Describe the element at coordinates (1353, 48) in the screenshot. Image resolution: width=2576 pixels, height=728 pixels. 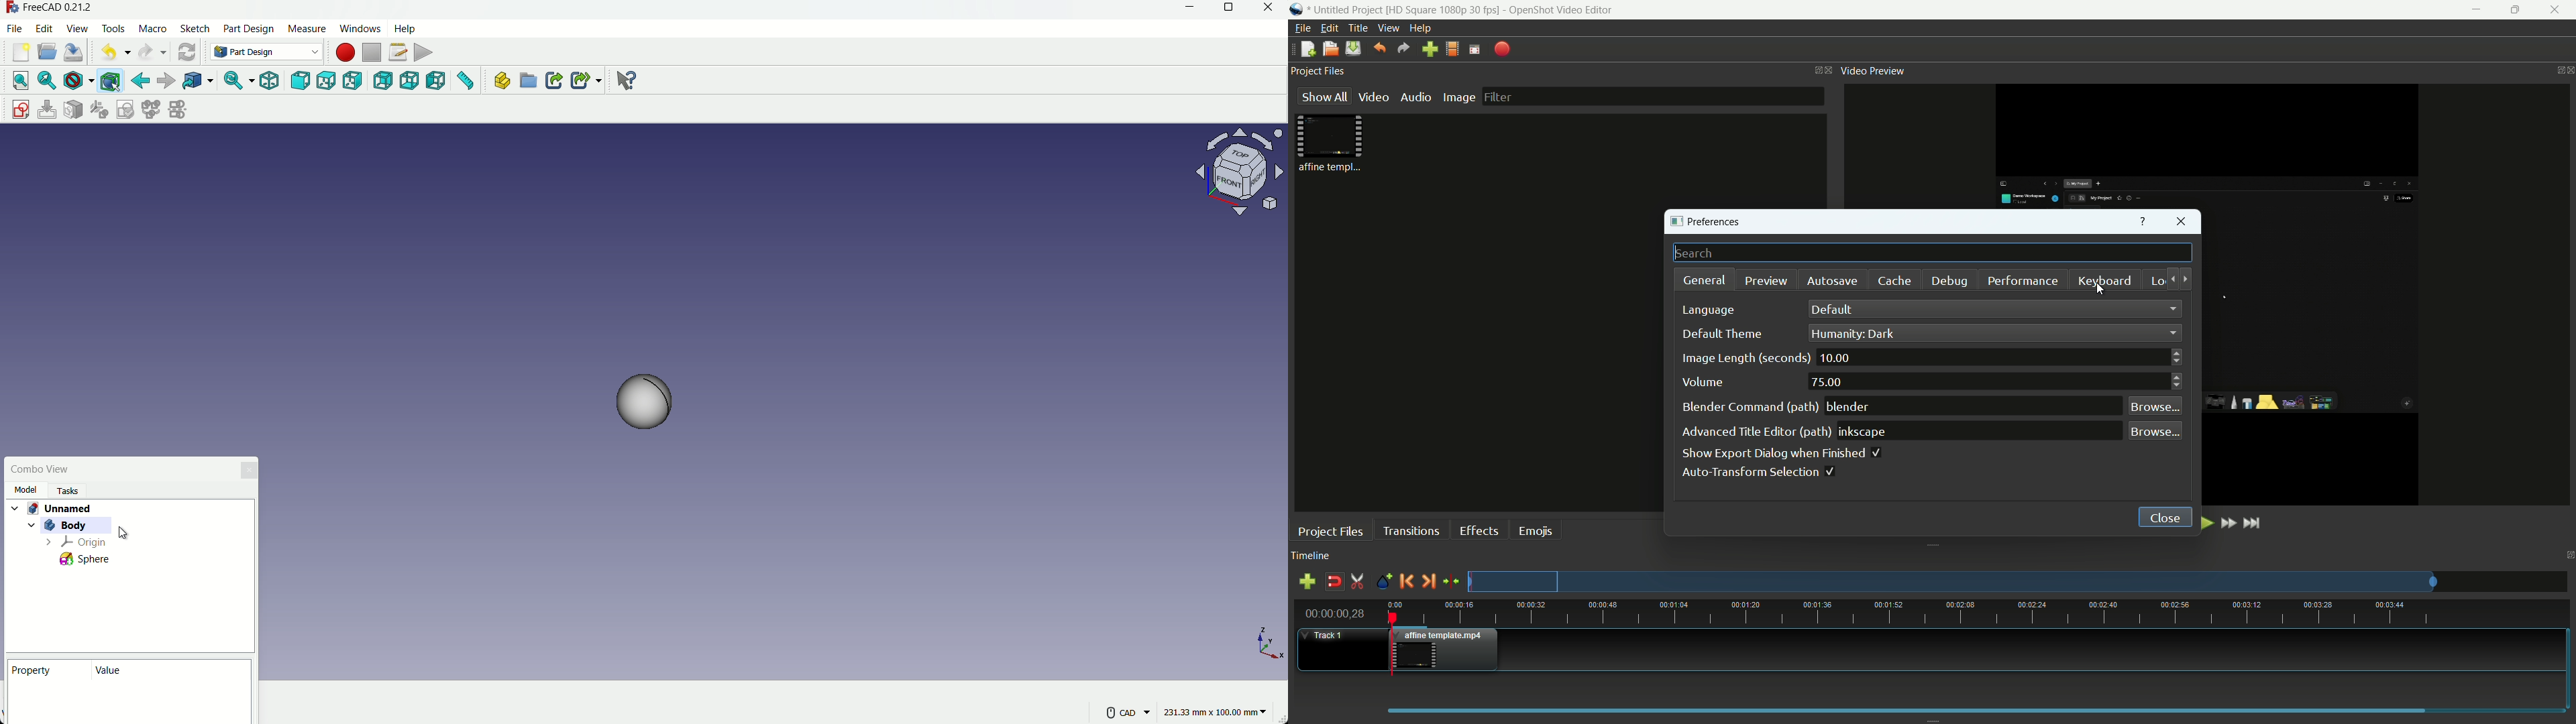
I see `save file` at that location.